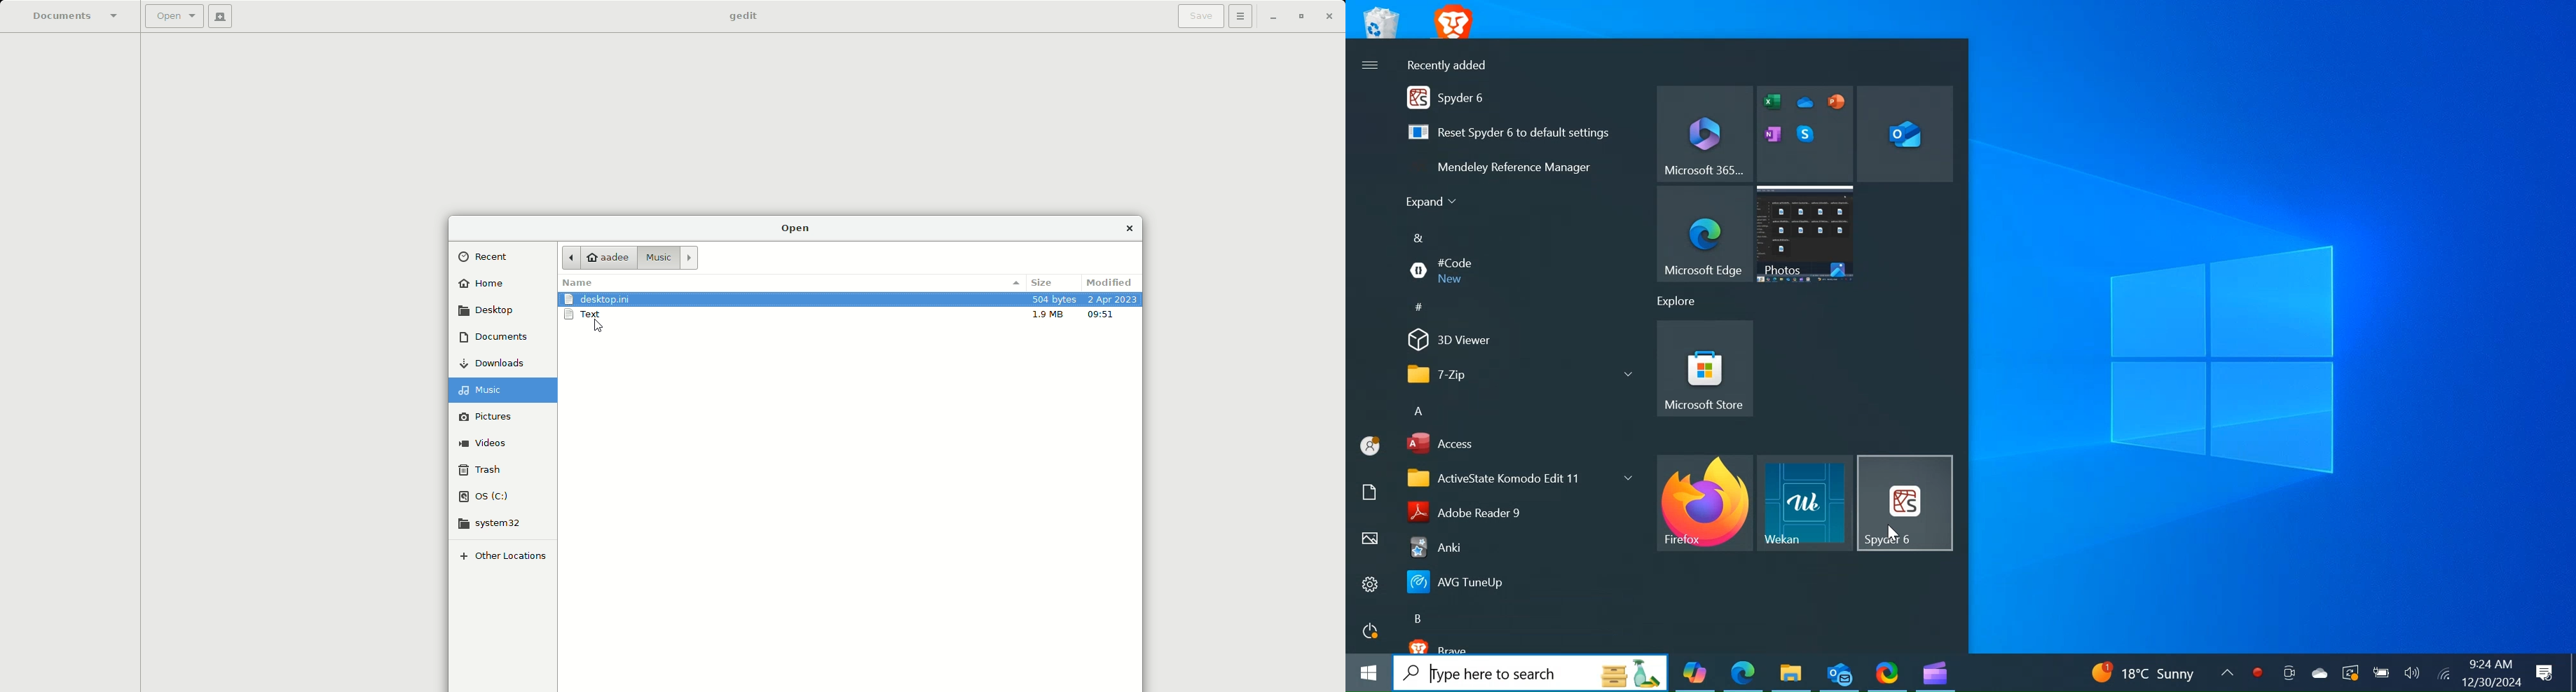 This screenshot has height=700, width=2576. Describe the element at coordinates (493, 314) in the screenshot. I see `Desktop` at that location.